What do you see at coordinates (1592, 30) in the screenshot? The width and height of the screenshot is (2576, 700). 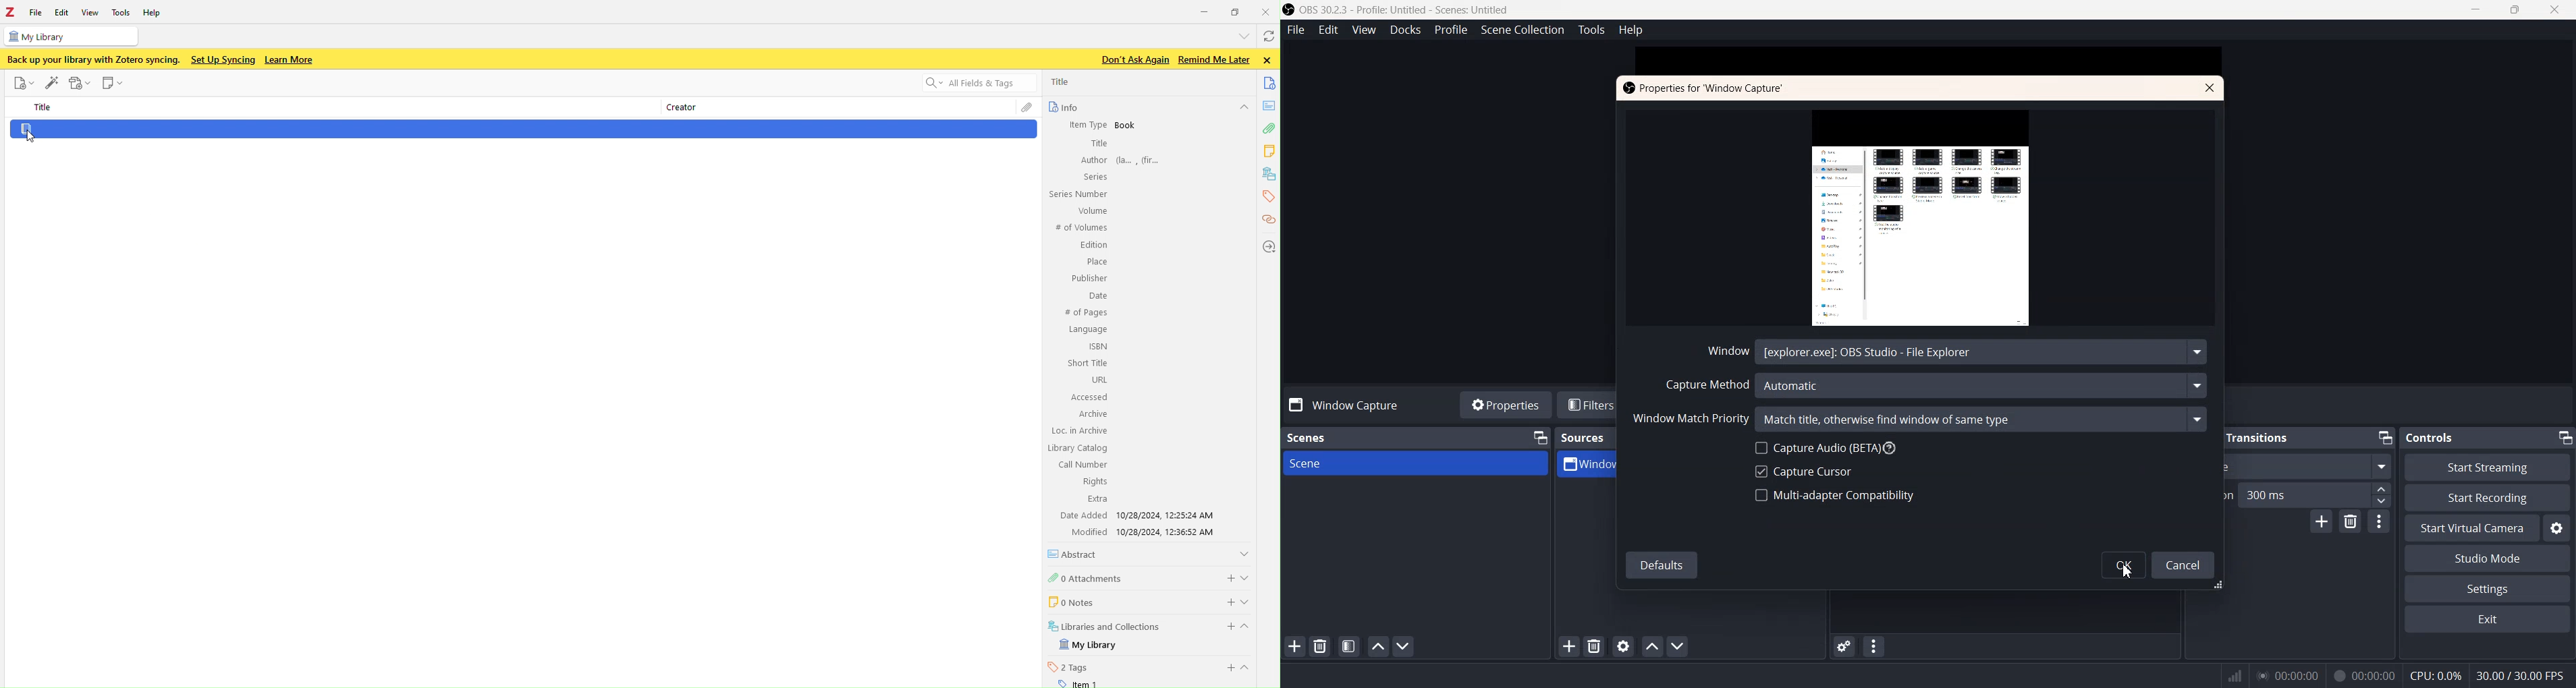 I see `Tools` at bounding box center [1592, 30].